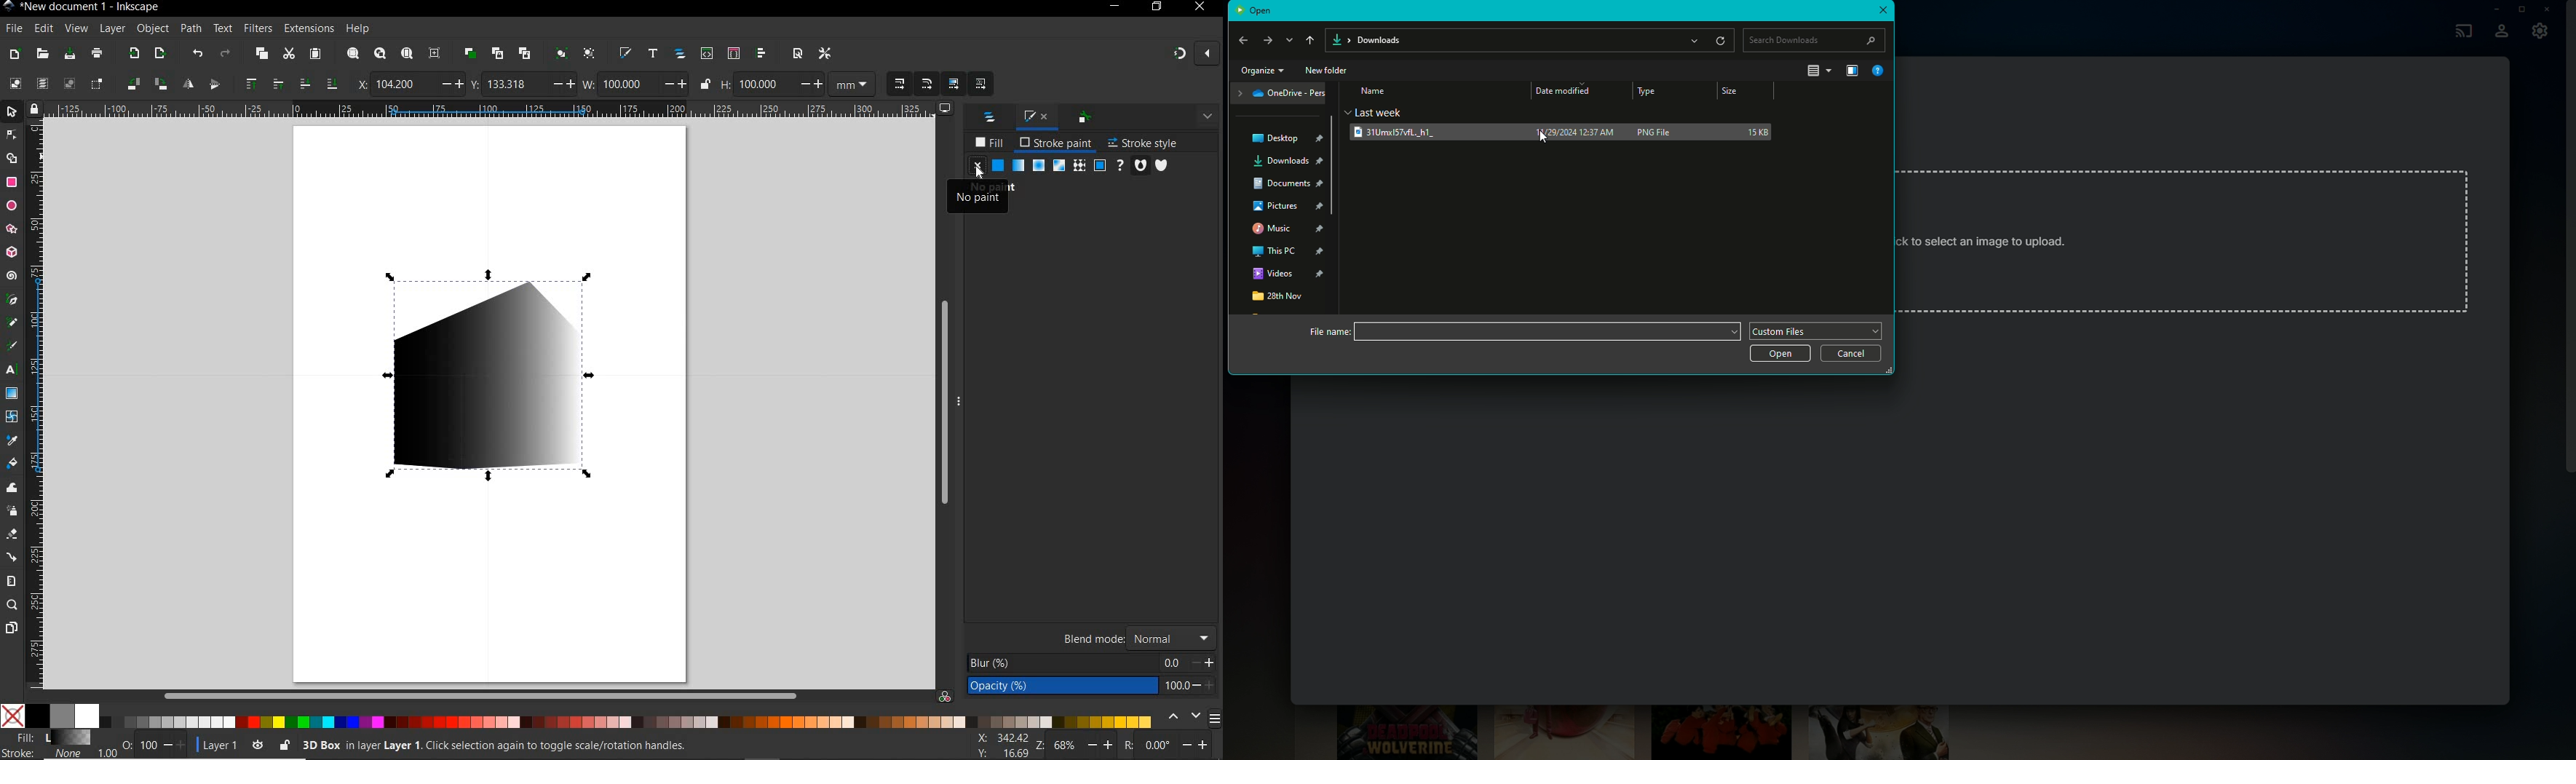 This screenshot has width=2576, height=784. Describe the element at coordinates (1101, 744) in the screenshot. I see `increase/decrease` at that location.